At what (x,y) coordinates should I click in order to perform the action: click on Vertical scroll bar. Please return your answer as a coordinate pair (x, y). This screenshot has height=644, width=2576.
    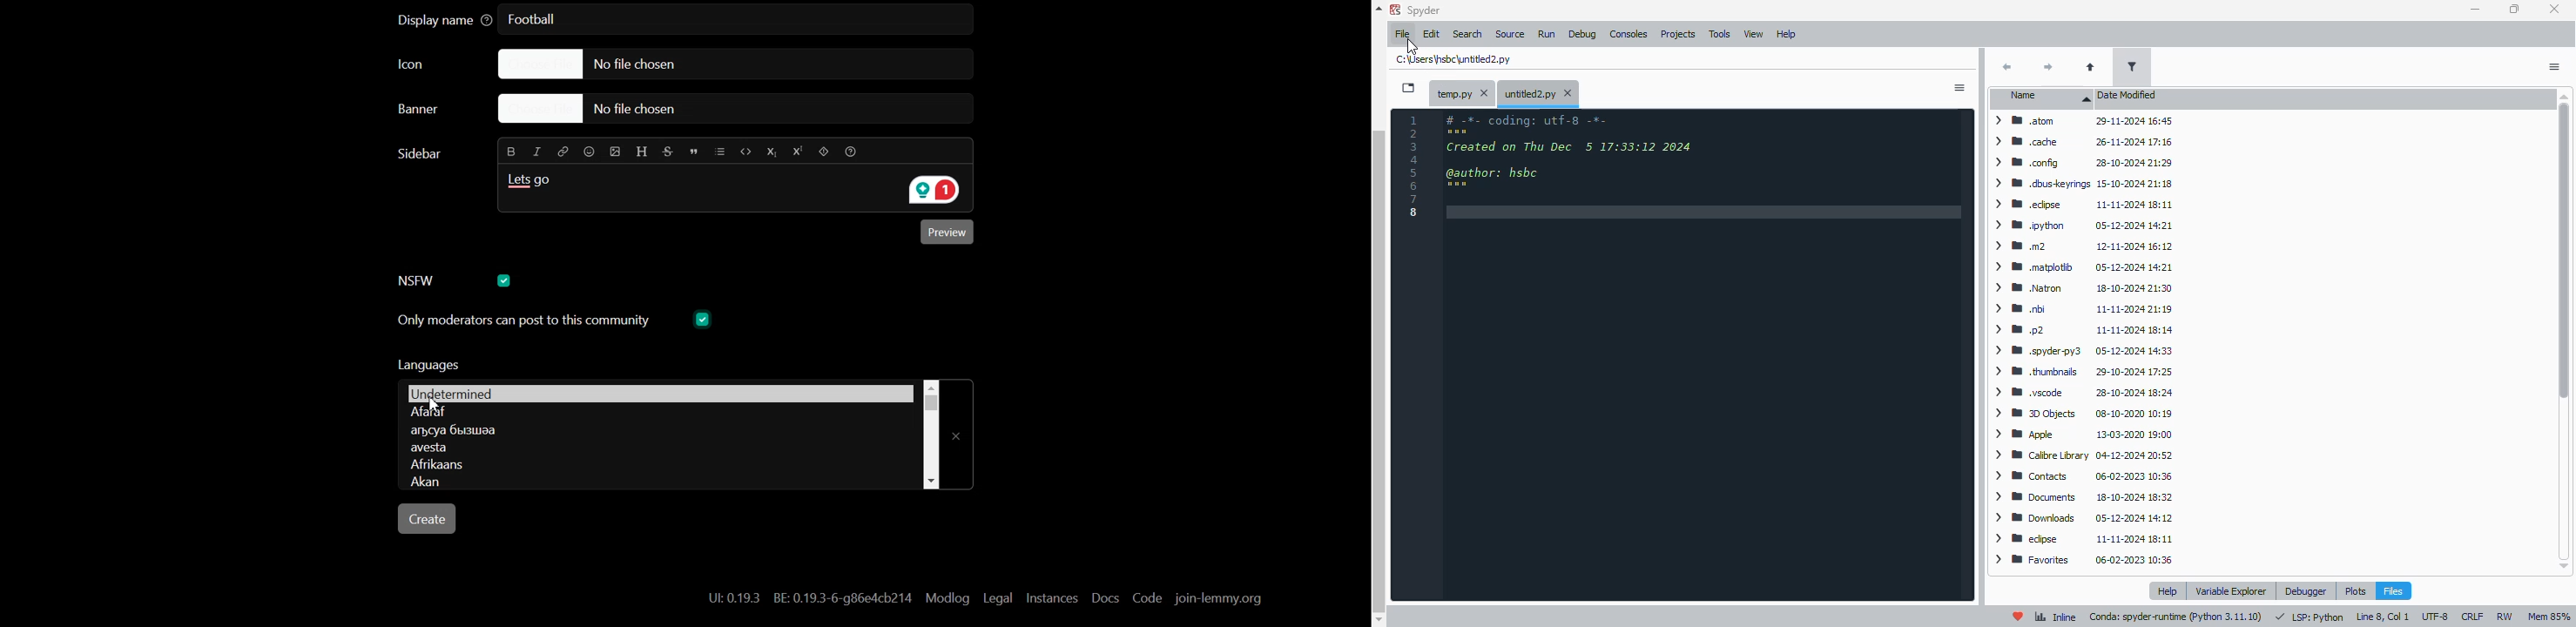
    Looking at the image, I should click on (930, 432).